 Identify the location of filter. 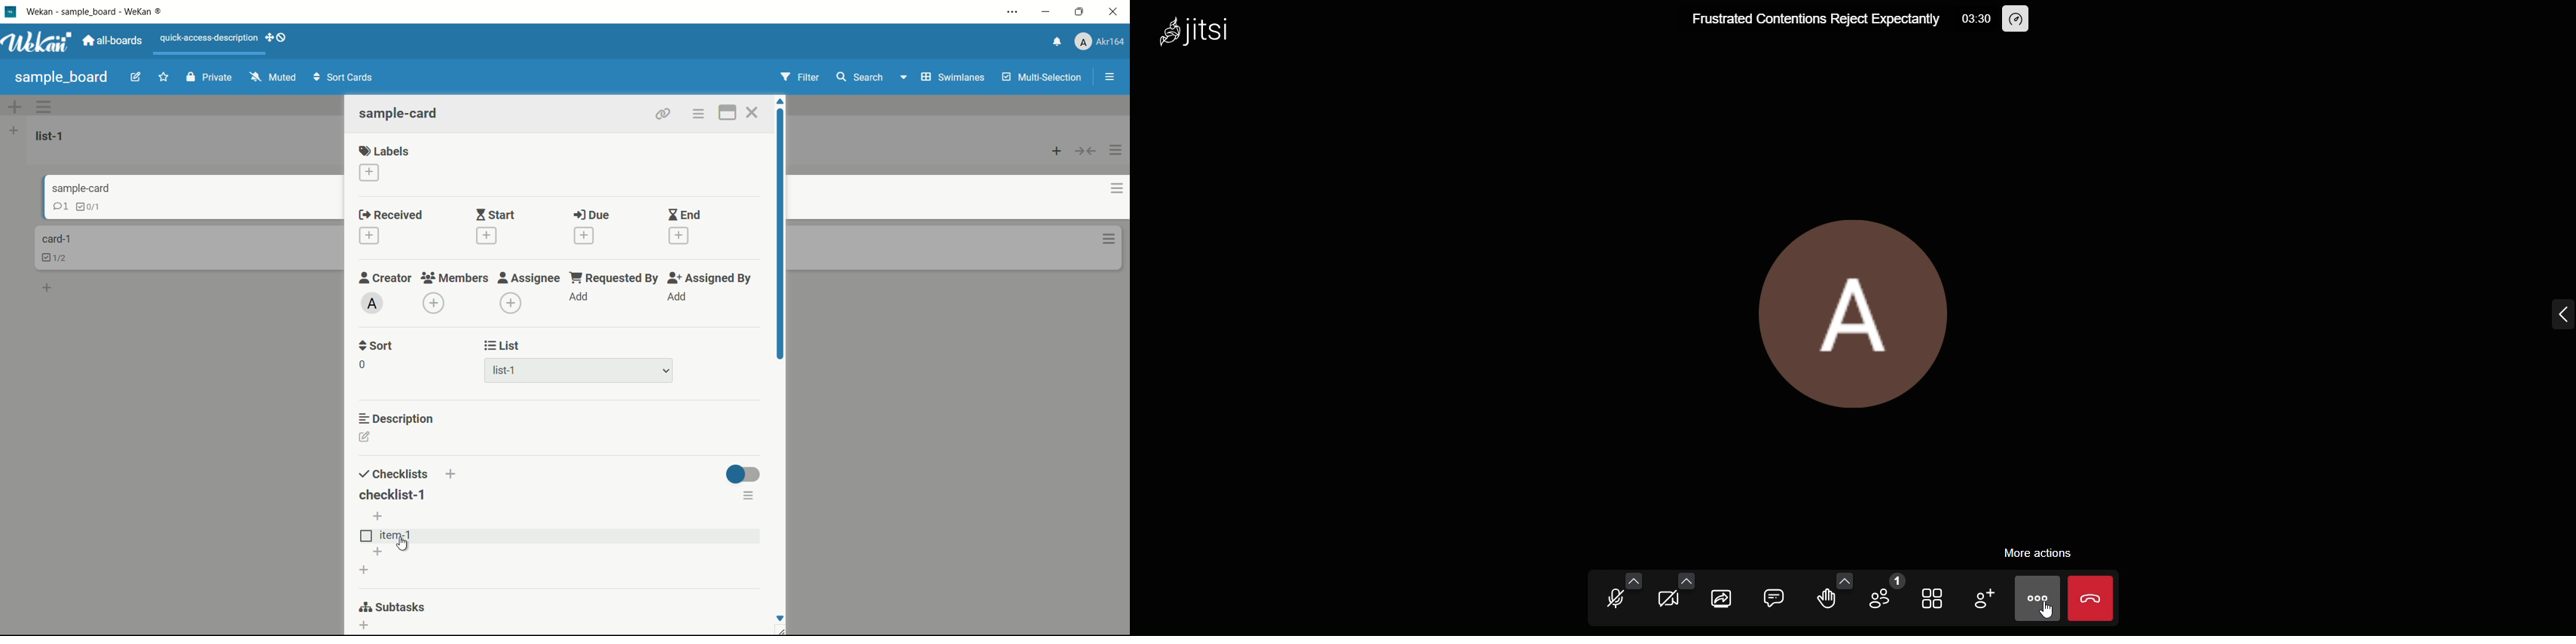
(800, 77).